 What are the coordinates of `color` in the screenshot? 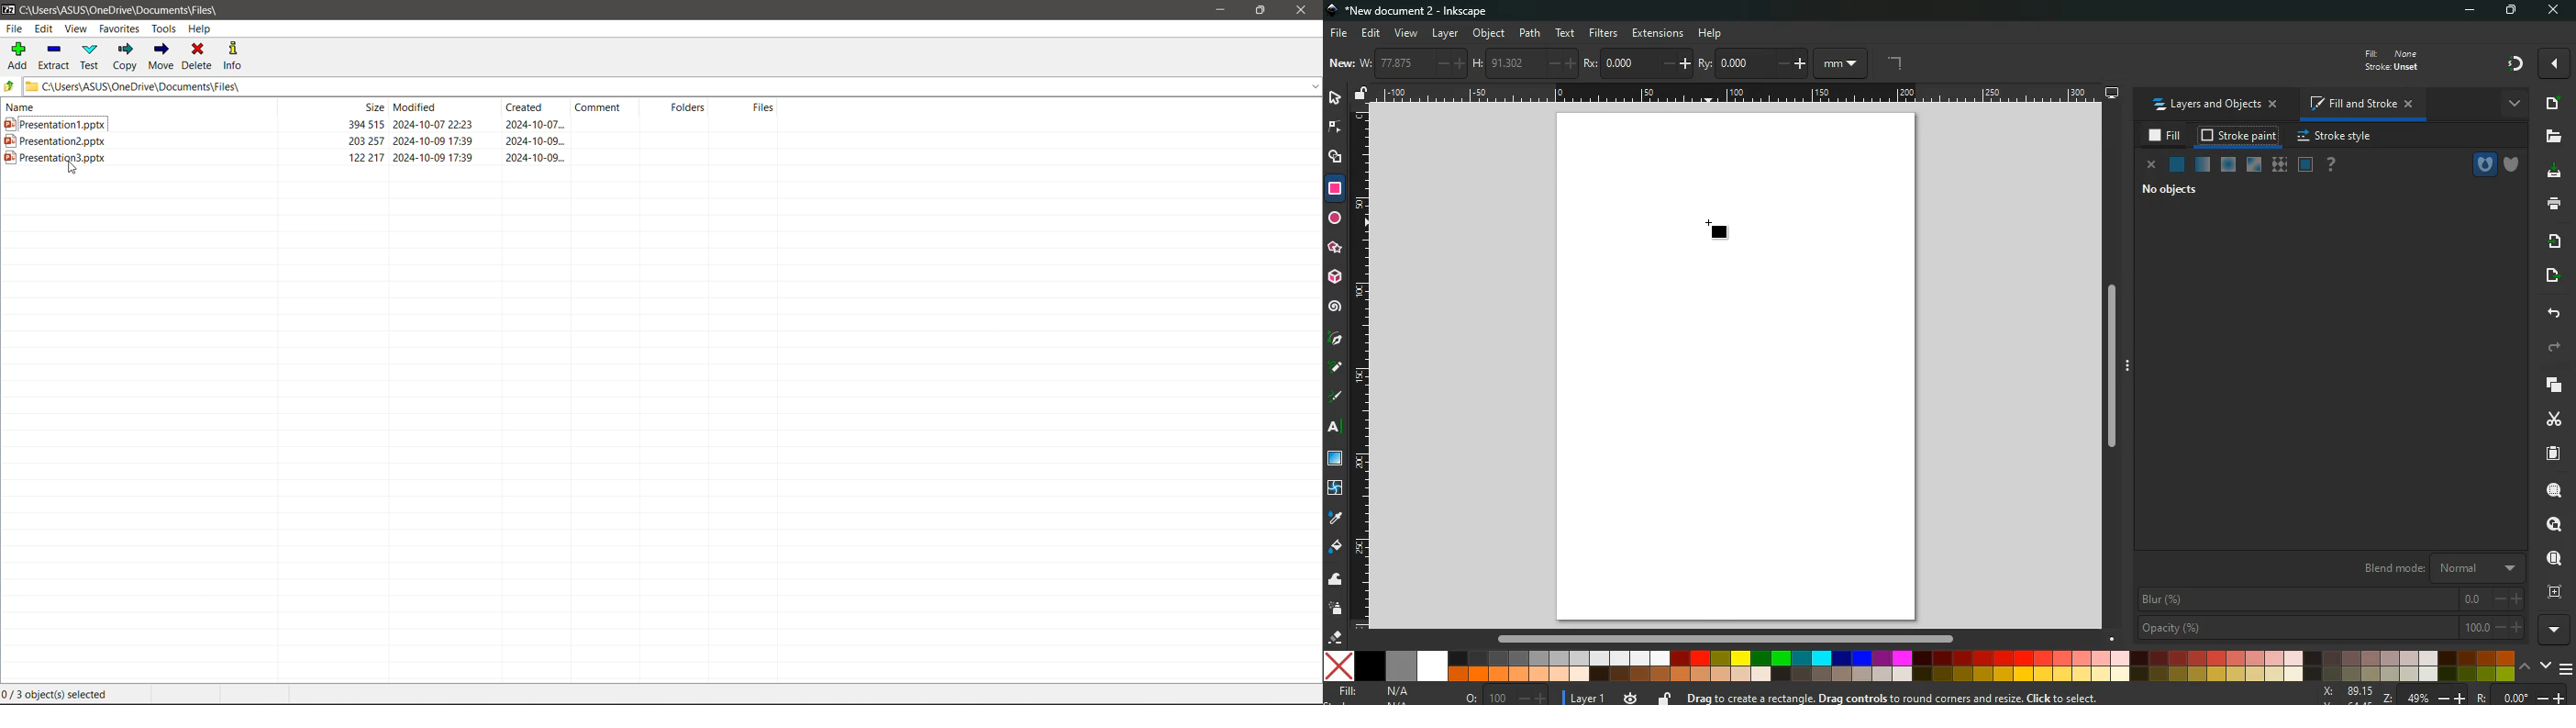 It's located at (1920, 666).